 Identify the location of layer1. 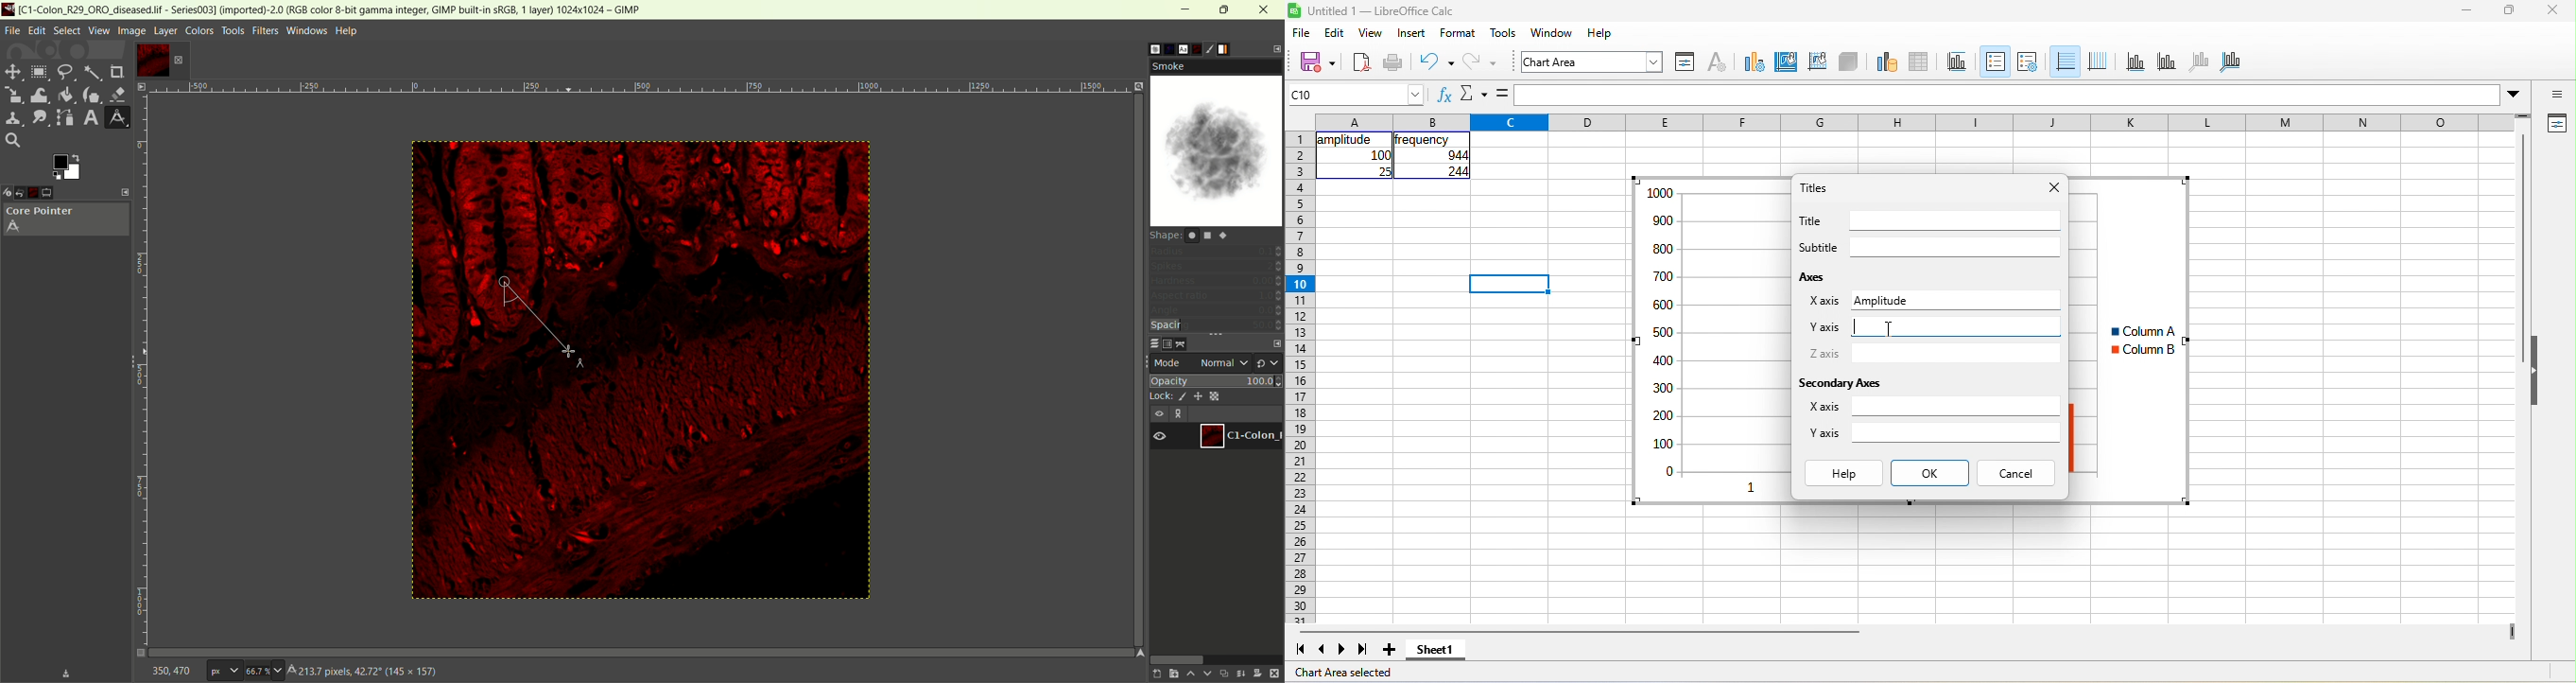
(149, 60).